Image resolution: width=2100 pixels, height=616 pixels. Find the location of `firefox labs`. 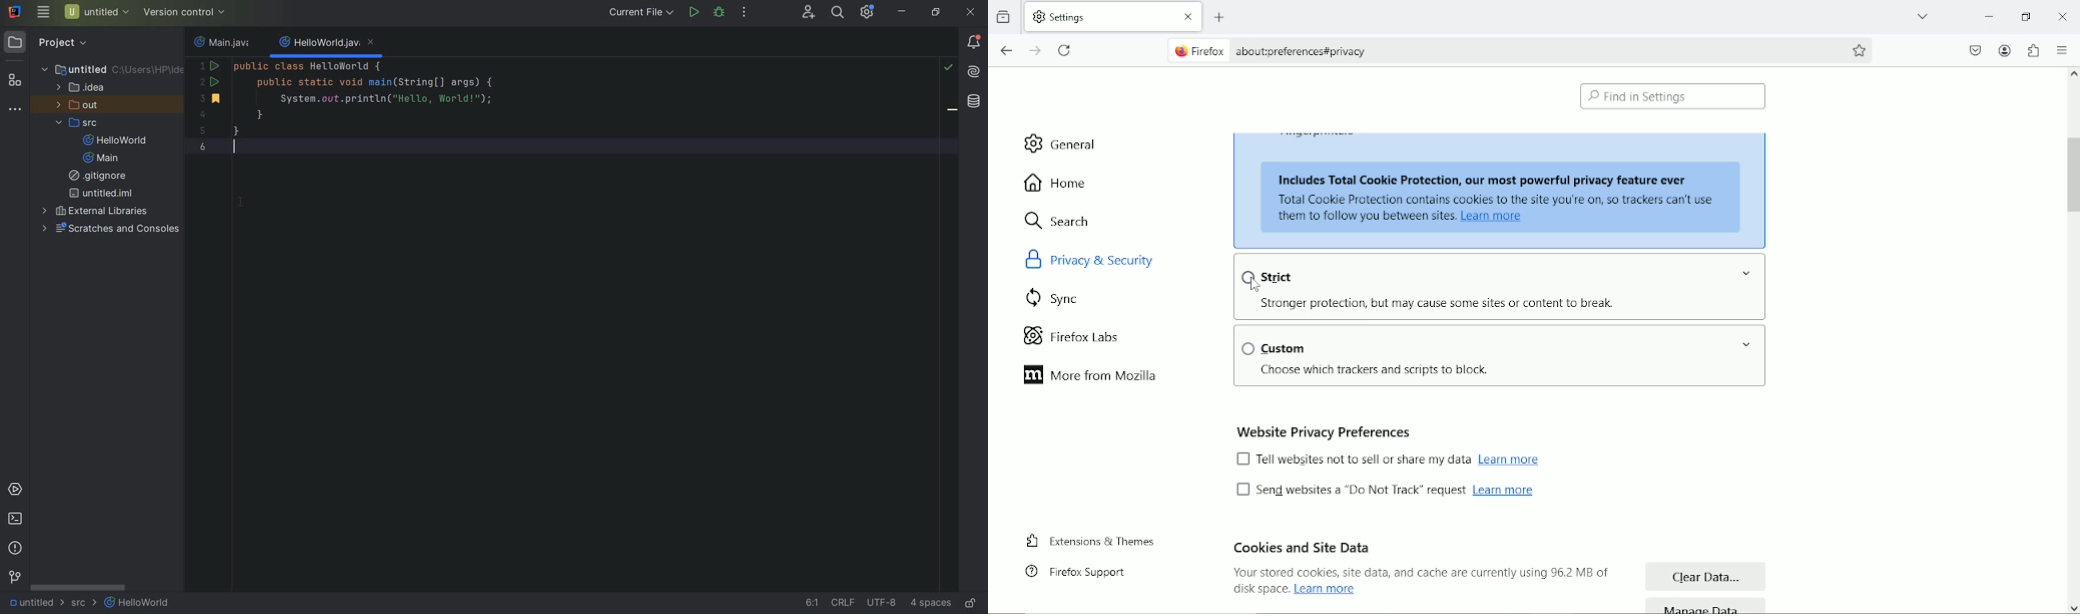

firefox labs is located at coordinates (1069, 337).